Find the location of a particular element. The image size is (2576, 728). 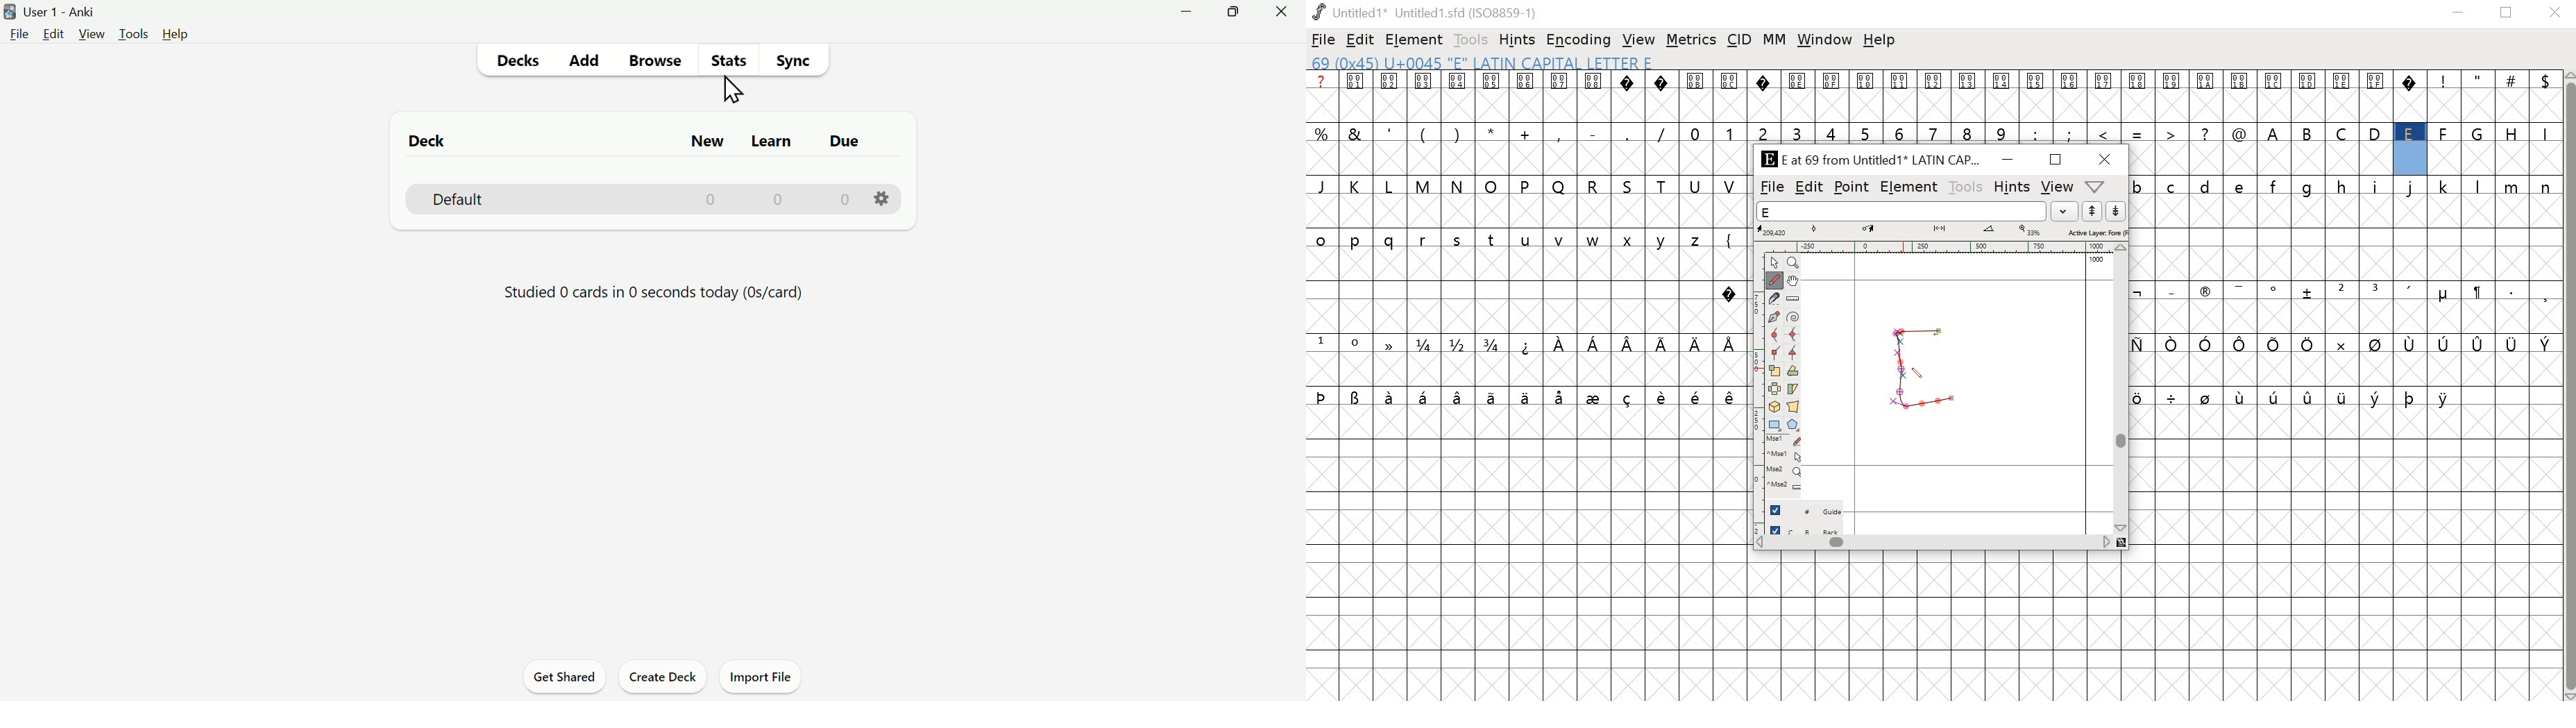

Mouse wheel button + Ctrl is located at coordinates (1783, 486).